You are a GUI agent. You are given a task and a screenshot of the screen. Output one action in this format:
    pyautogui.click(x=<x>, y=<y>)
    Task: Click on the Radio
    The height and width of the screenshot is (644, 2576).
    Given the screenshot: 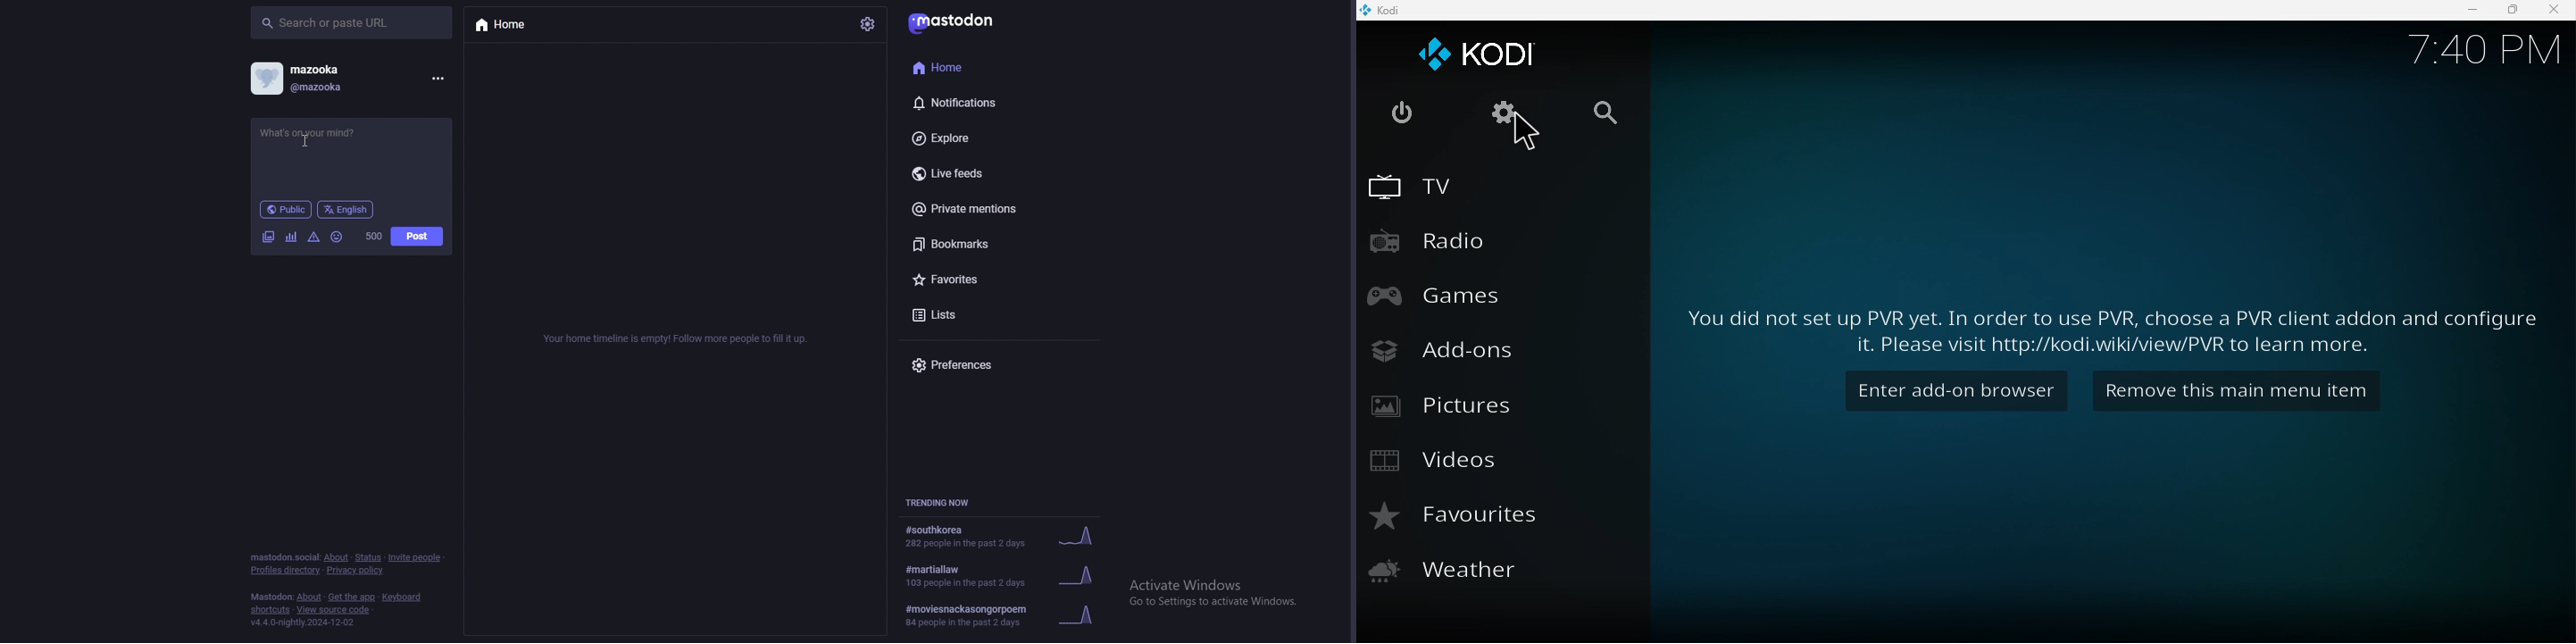 What is the action you would take?
    pyautogui.click(x=1443, y=246)
    